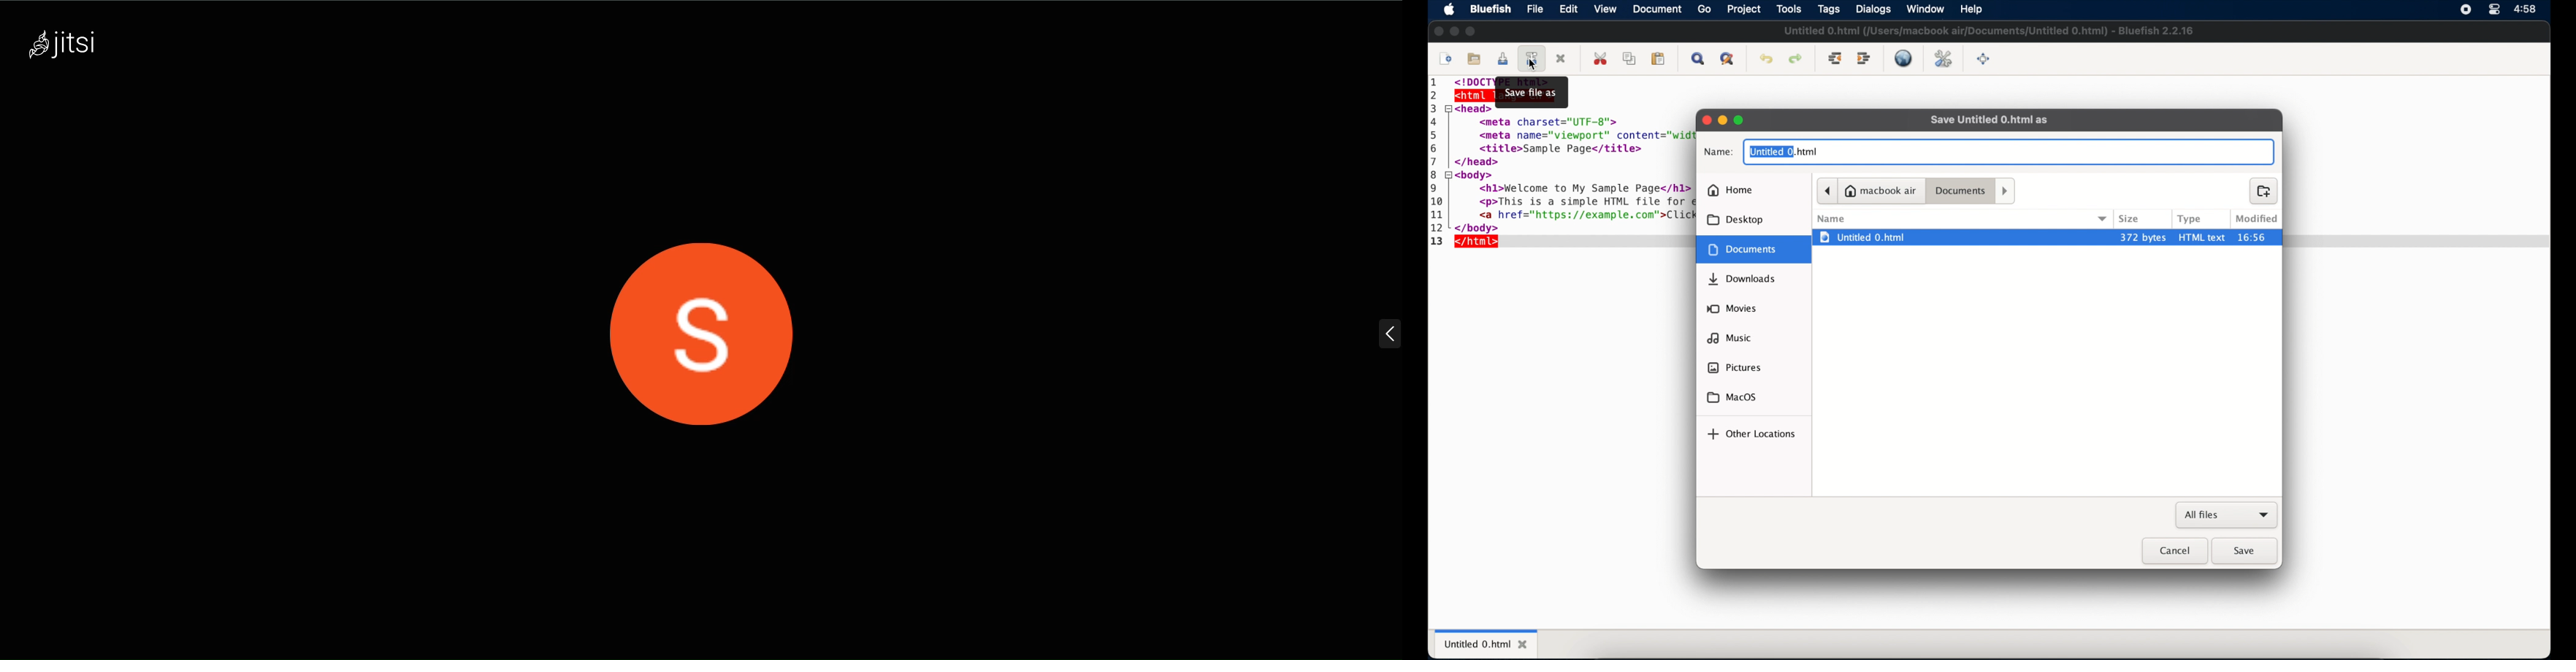  What do you see at coordinates (1435, 95) in the screenshot?
I see `2` at bounding box center [1435, 95].